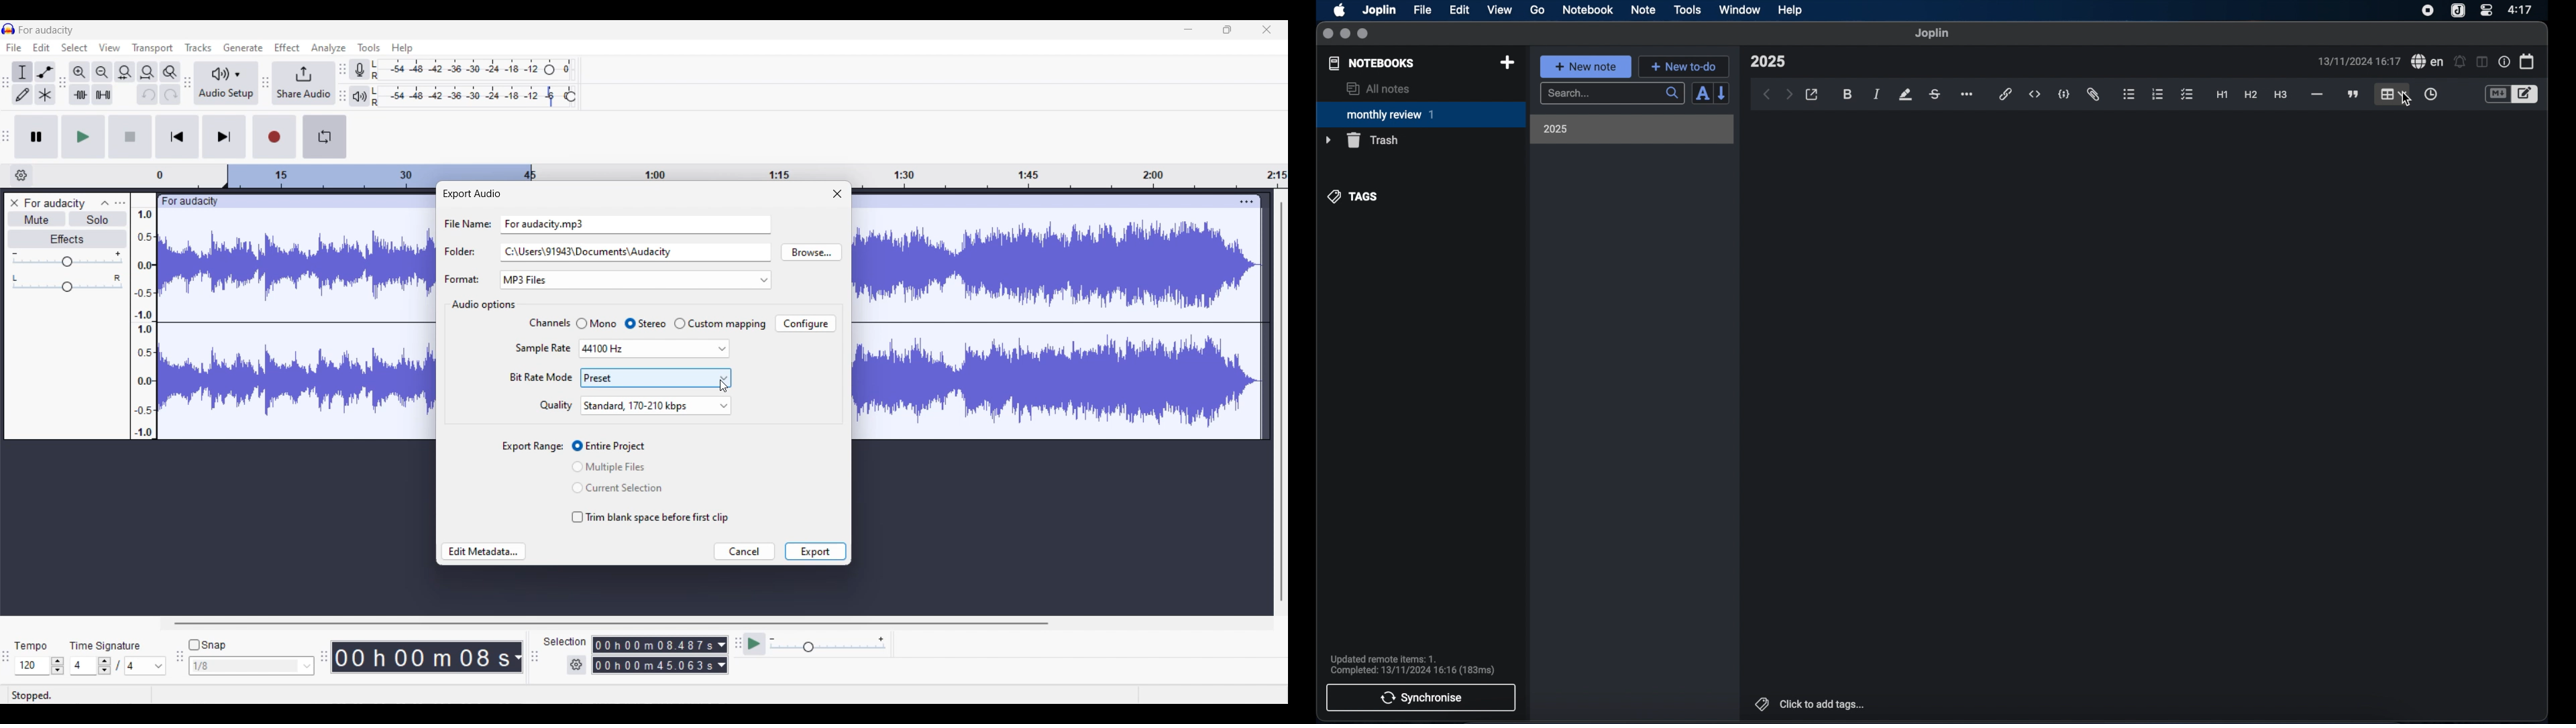 The width and height of the screenshot is (2576, 728). Describe the element at coordinates (1934, 95) in the screenshot. I see `strikethrough` at that location.